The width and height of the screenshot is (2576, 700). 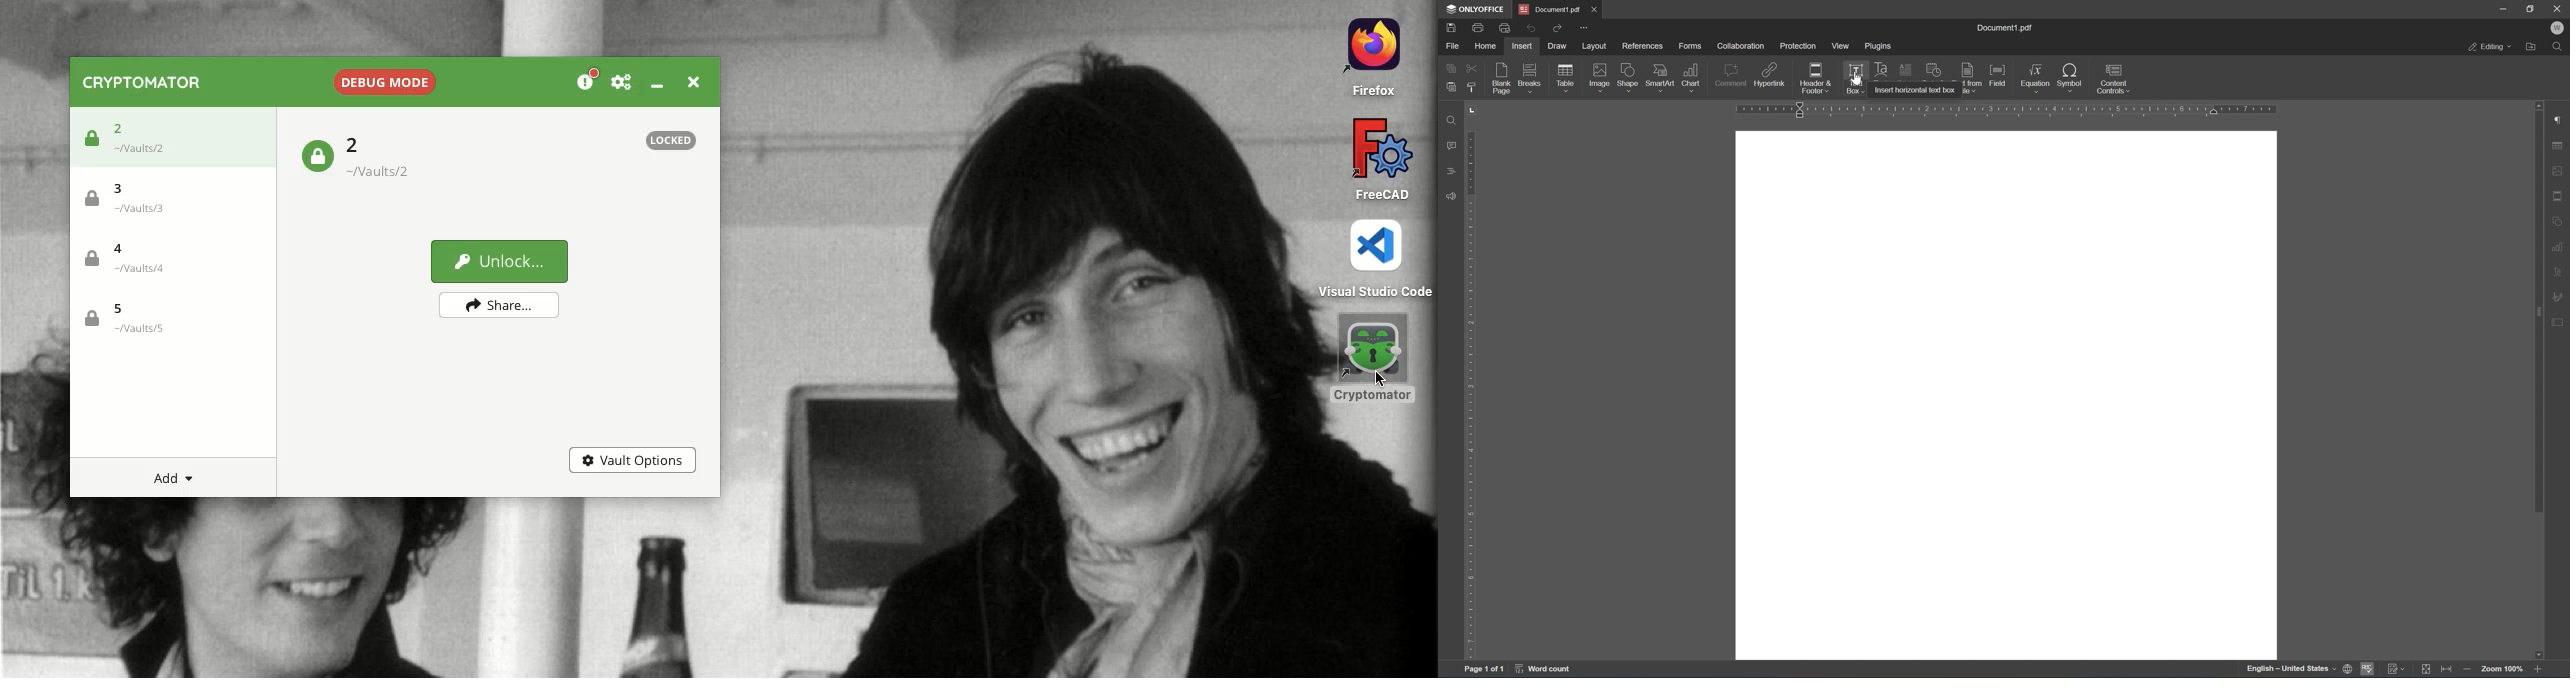 What do you see at coordinates (1600, 77) in the screenshot?
I see `image` at bounding box center [1600, 77].